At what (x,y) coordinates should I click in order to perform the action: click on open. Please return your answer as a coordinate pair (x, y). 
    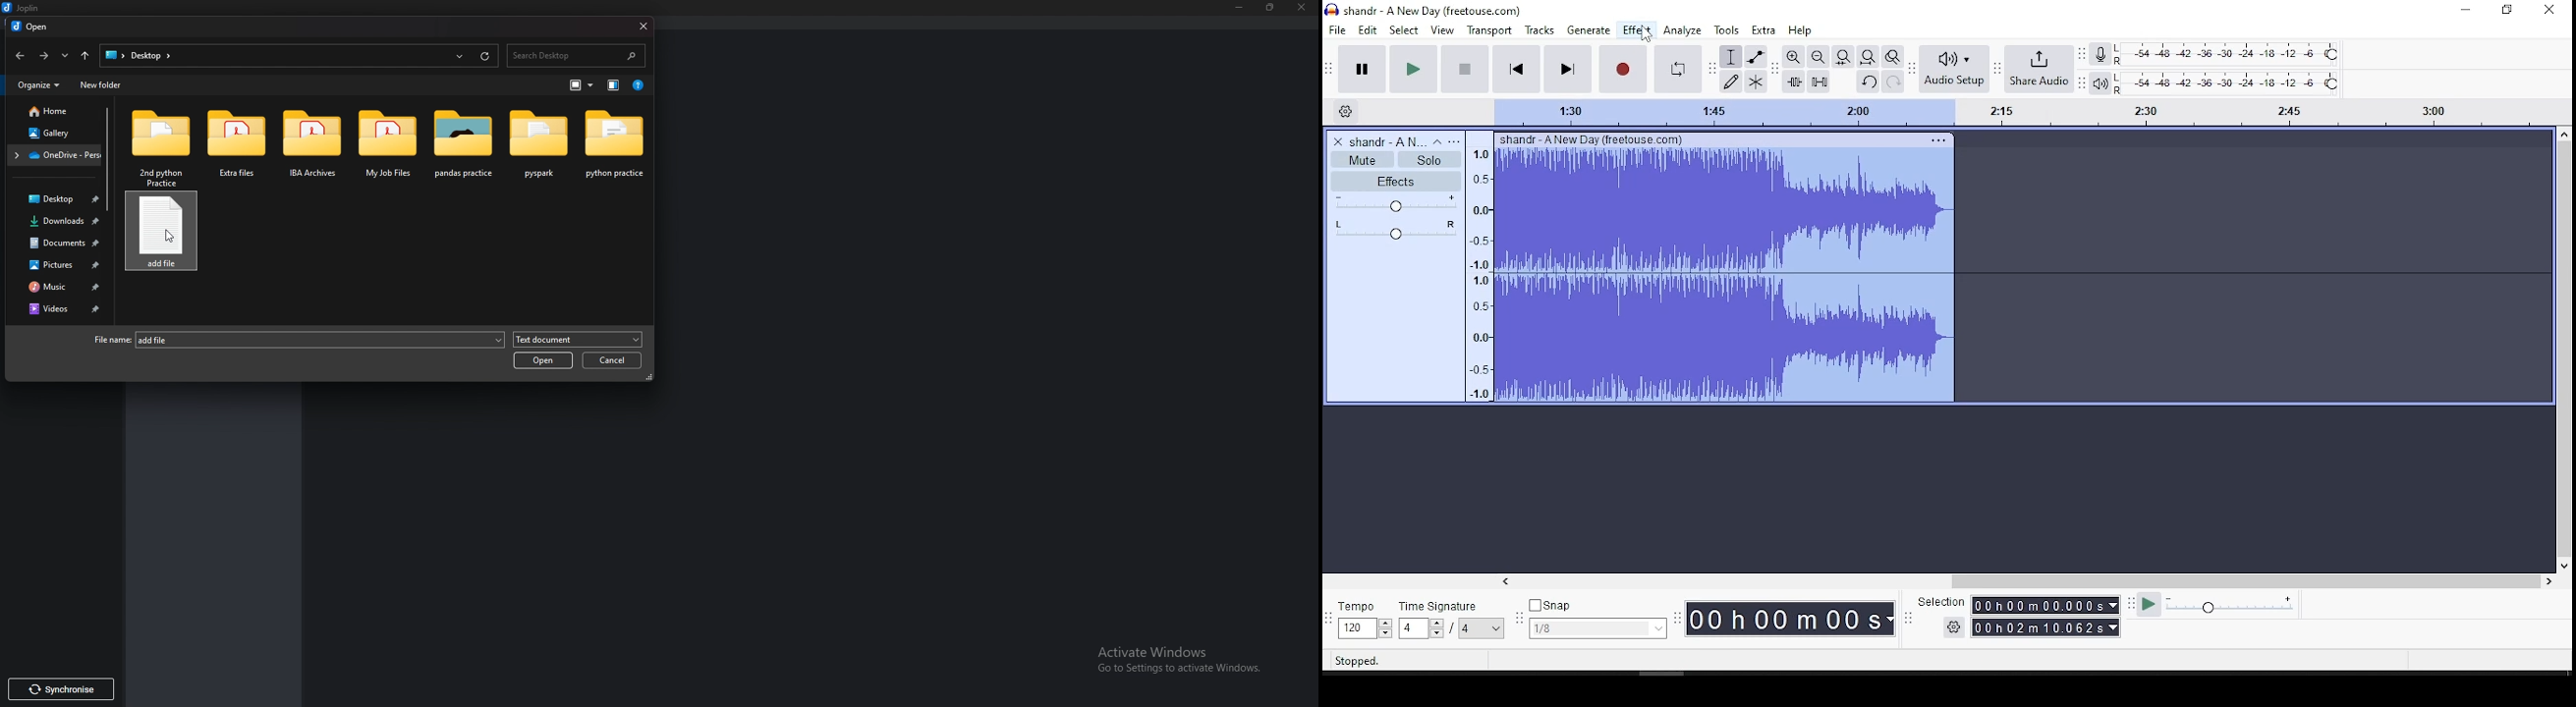
    Looking at the image, I should click on (543, 360).